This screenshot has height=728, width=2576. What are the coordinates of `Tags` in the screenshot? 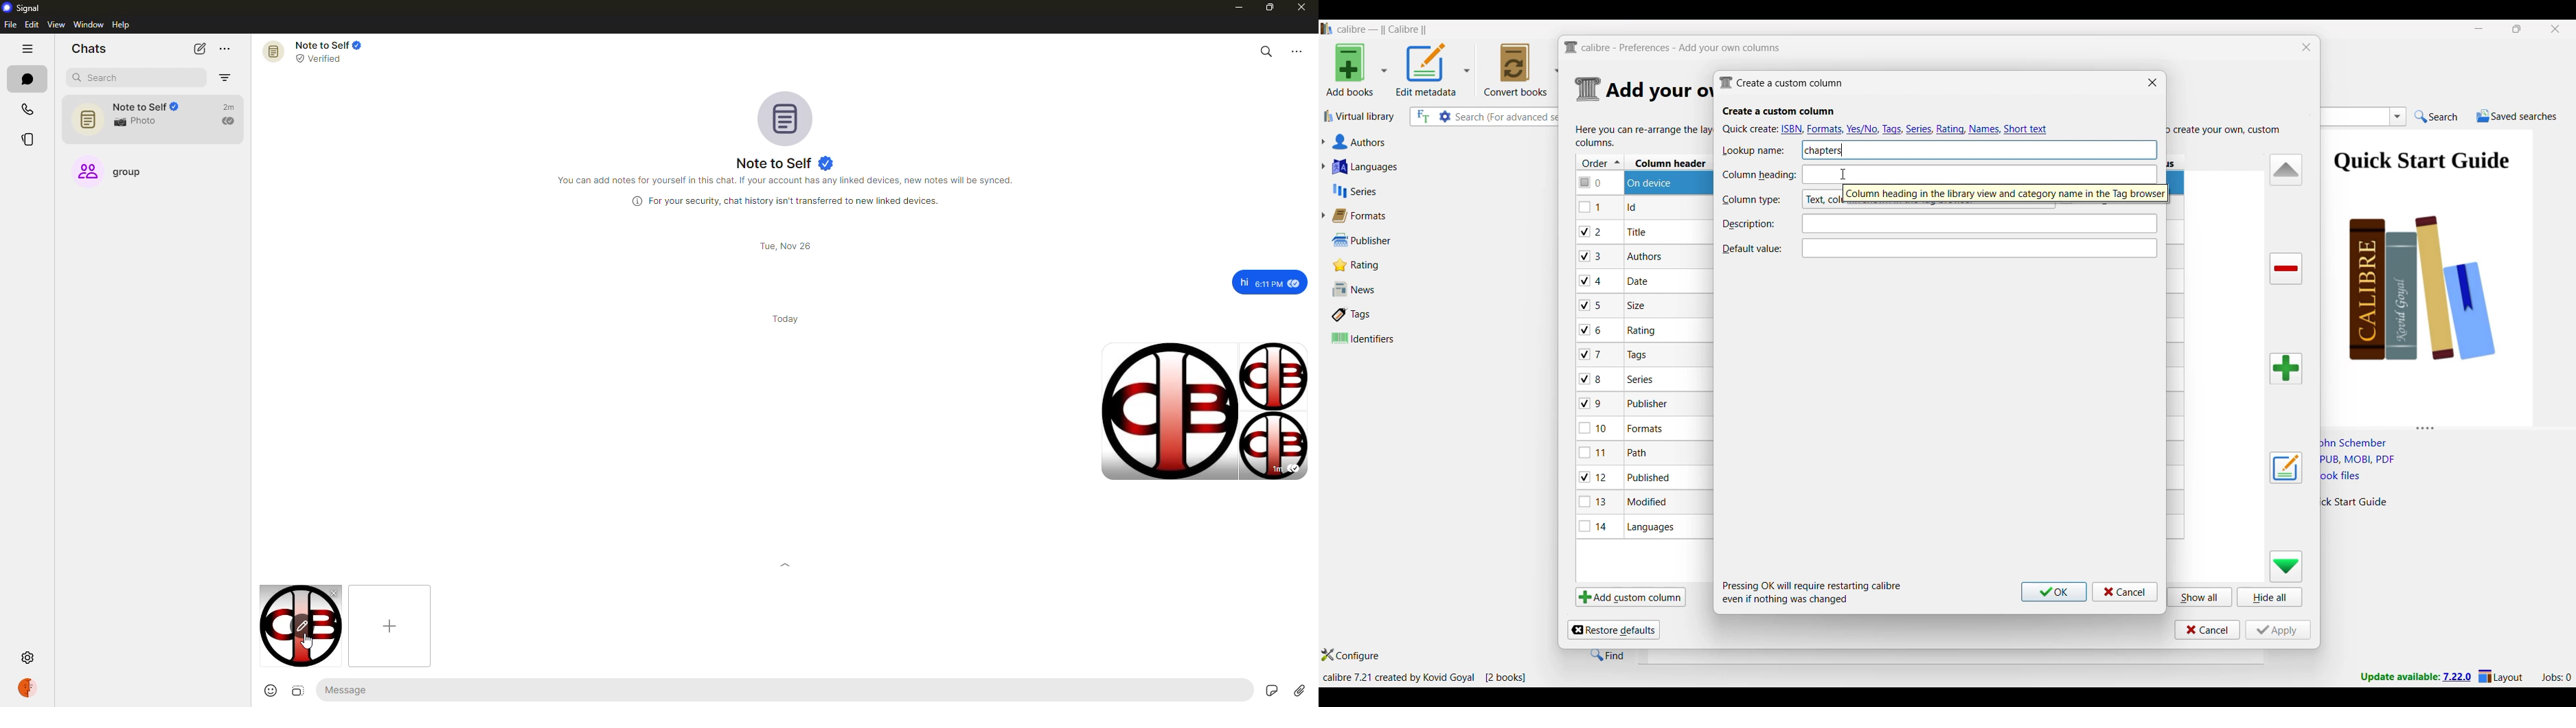 It's located at (1379, 314).